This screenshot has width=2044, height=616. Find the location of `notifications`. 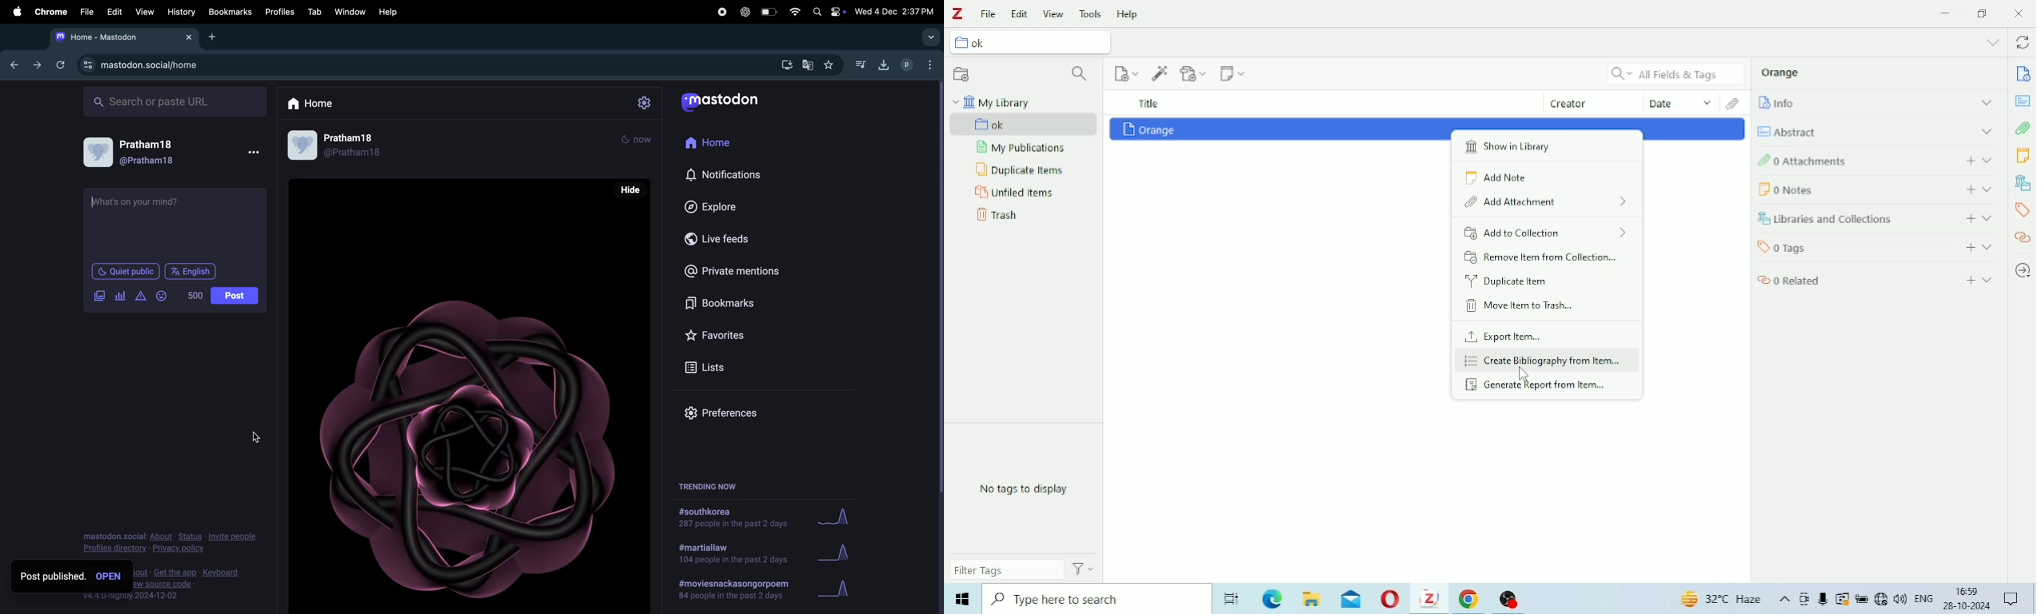

notifications is located at coordinates (728, 176).